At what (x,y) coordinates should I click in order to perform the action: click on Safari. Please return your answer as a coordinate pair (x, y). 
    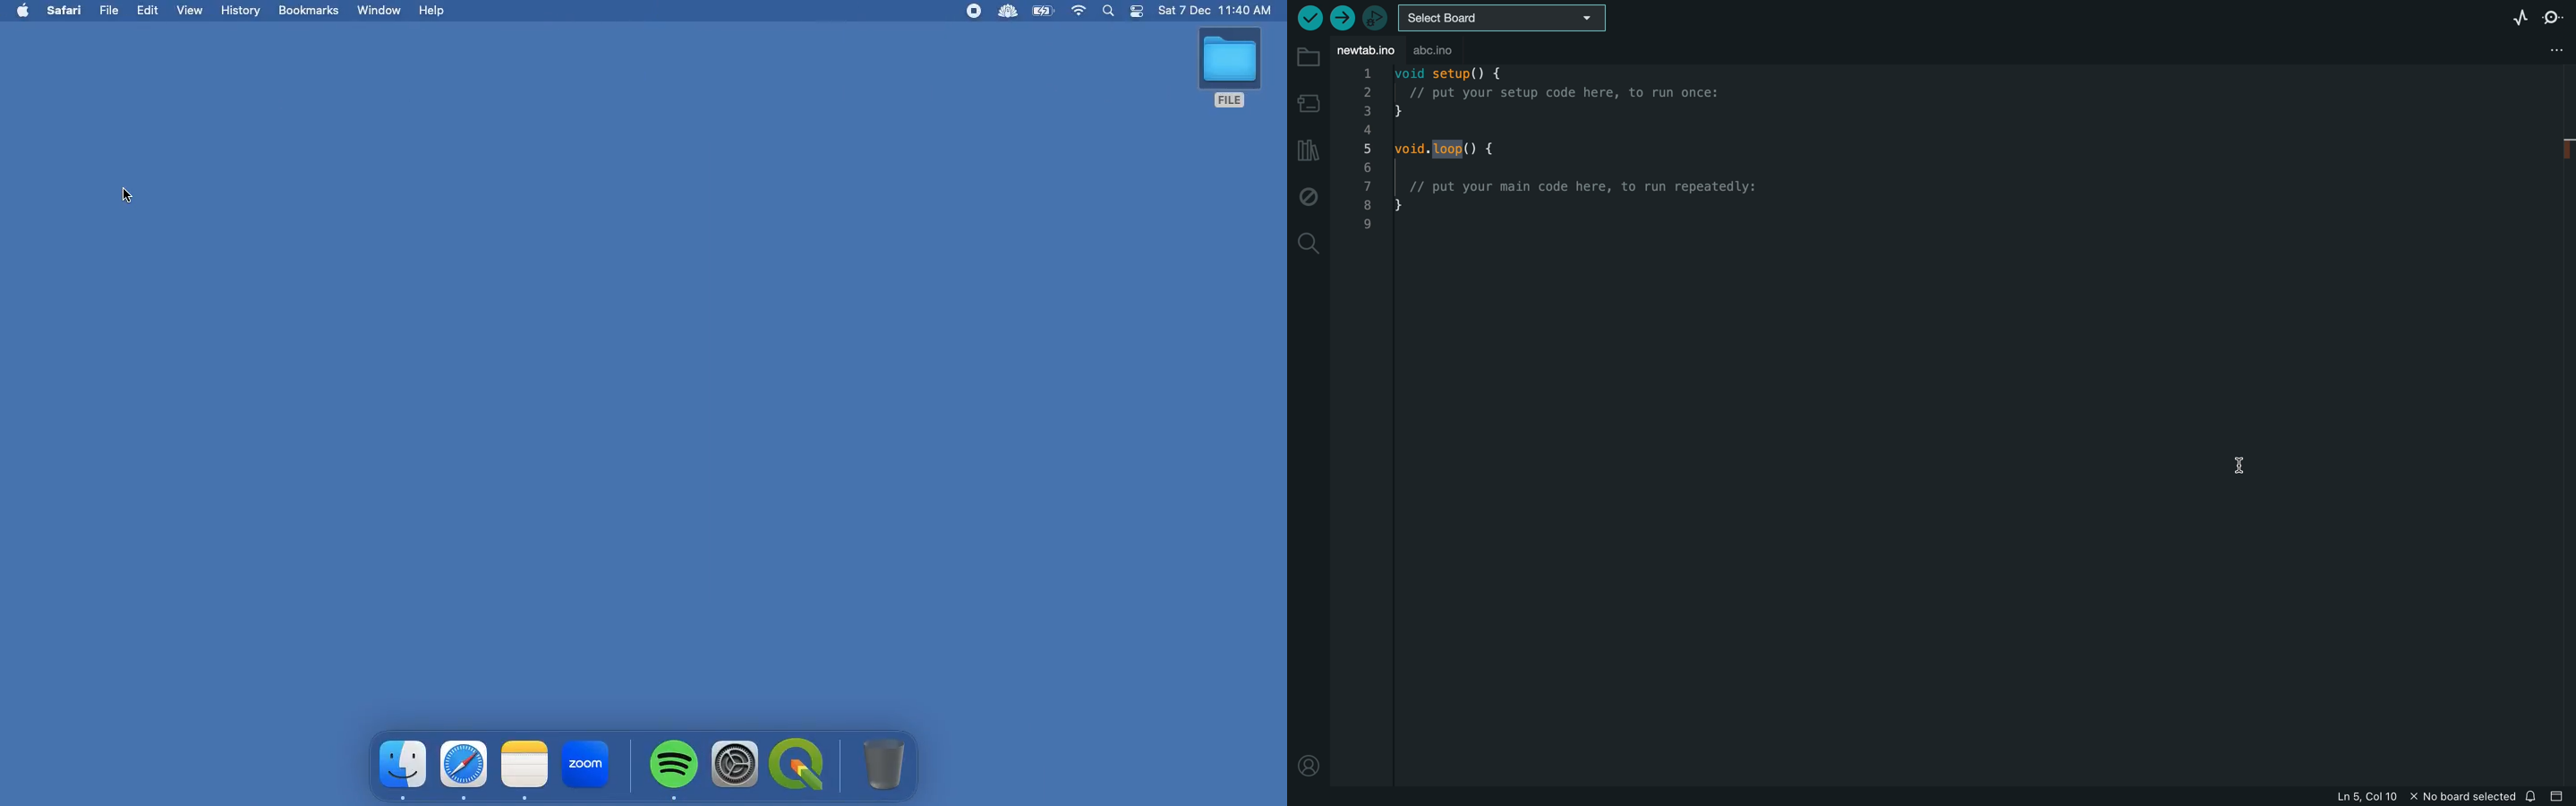
    Looking at the image, I should click on (70, 12).